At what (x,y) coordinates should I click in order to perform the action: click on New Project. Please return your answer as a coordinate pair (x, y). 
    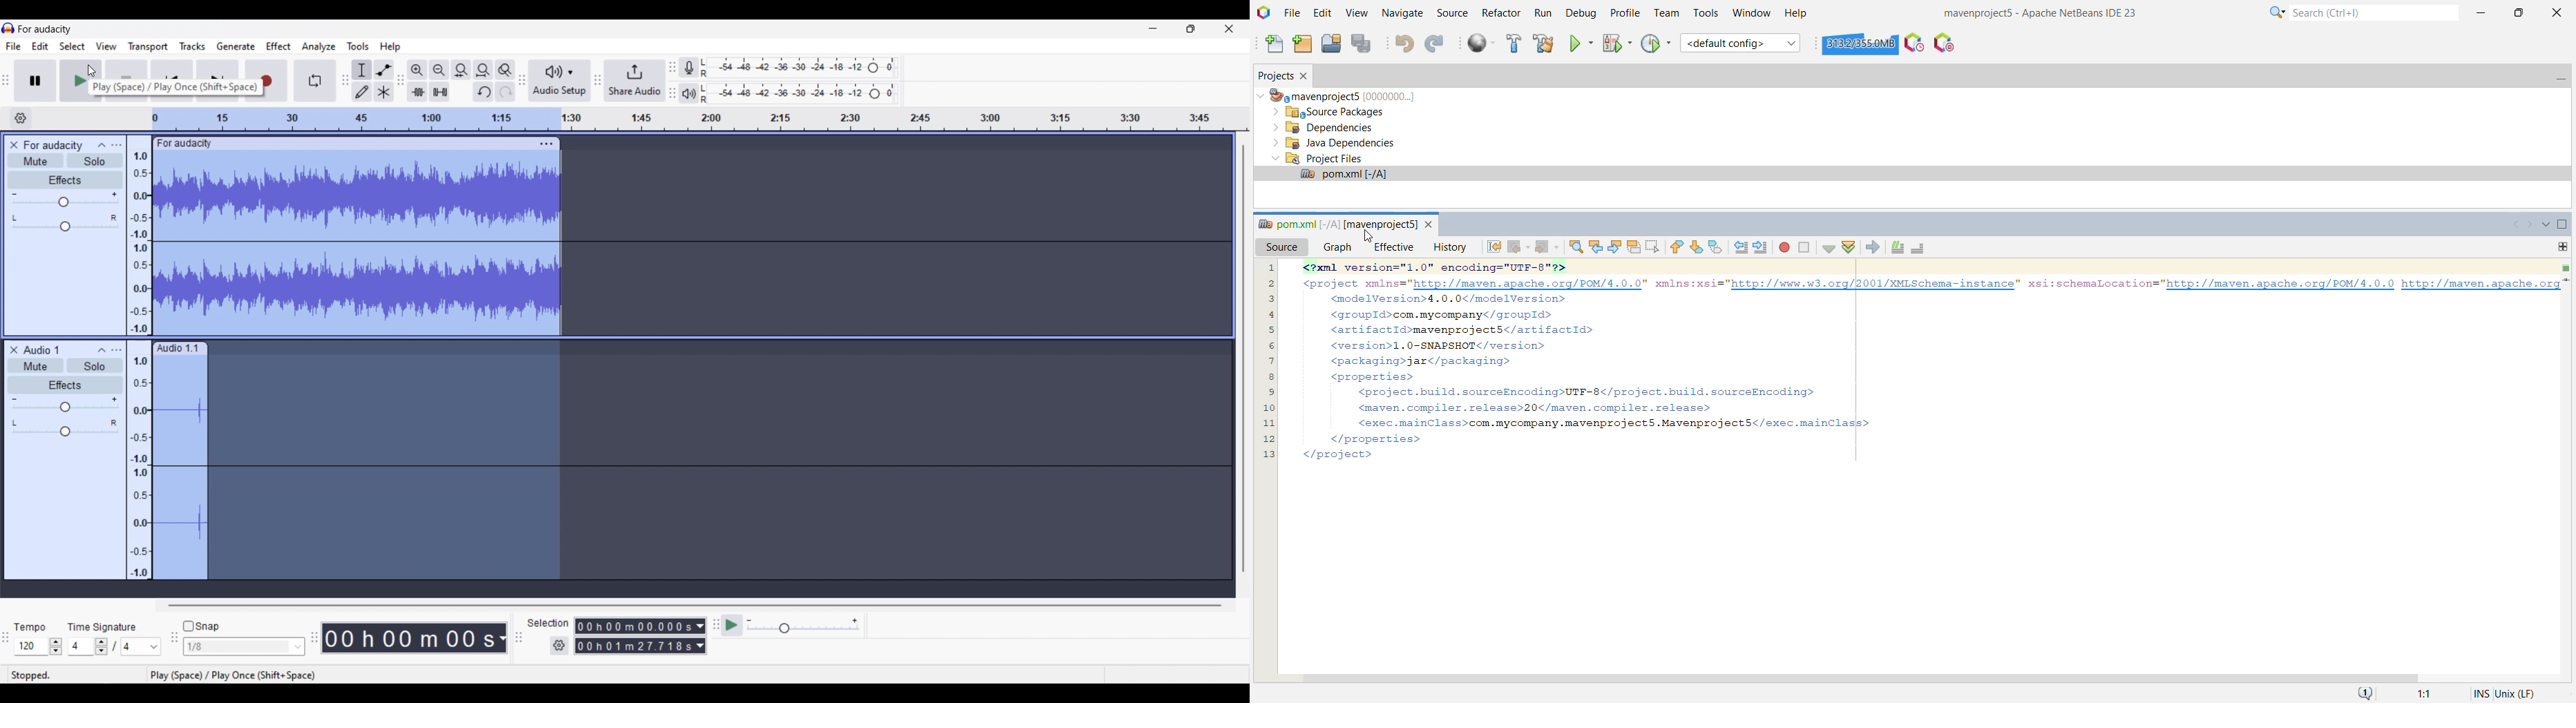
    Looking at the image, I should click on (1304, 44).